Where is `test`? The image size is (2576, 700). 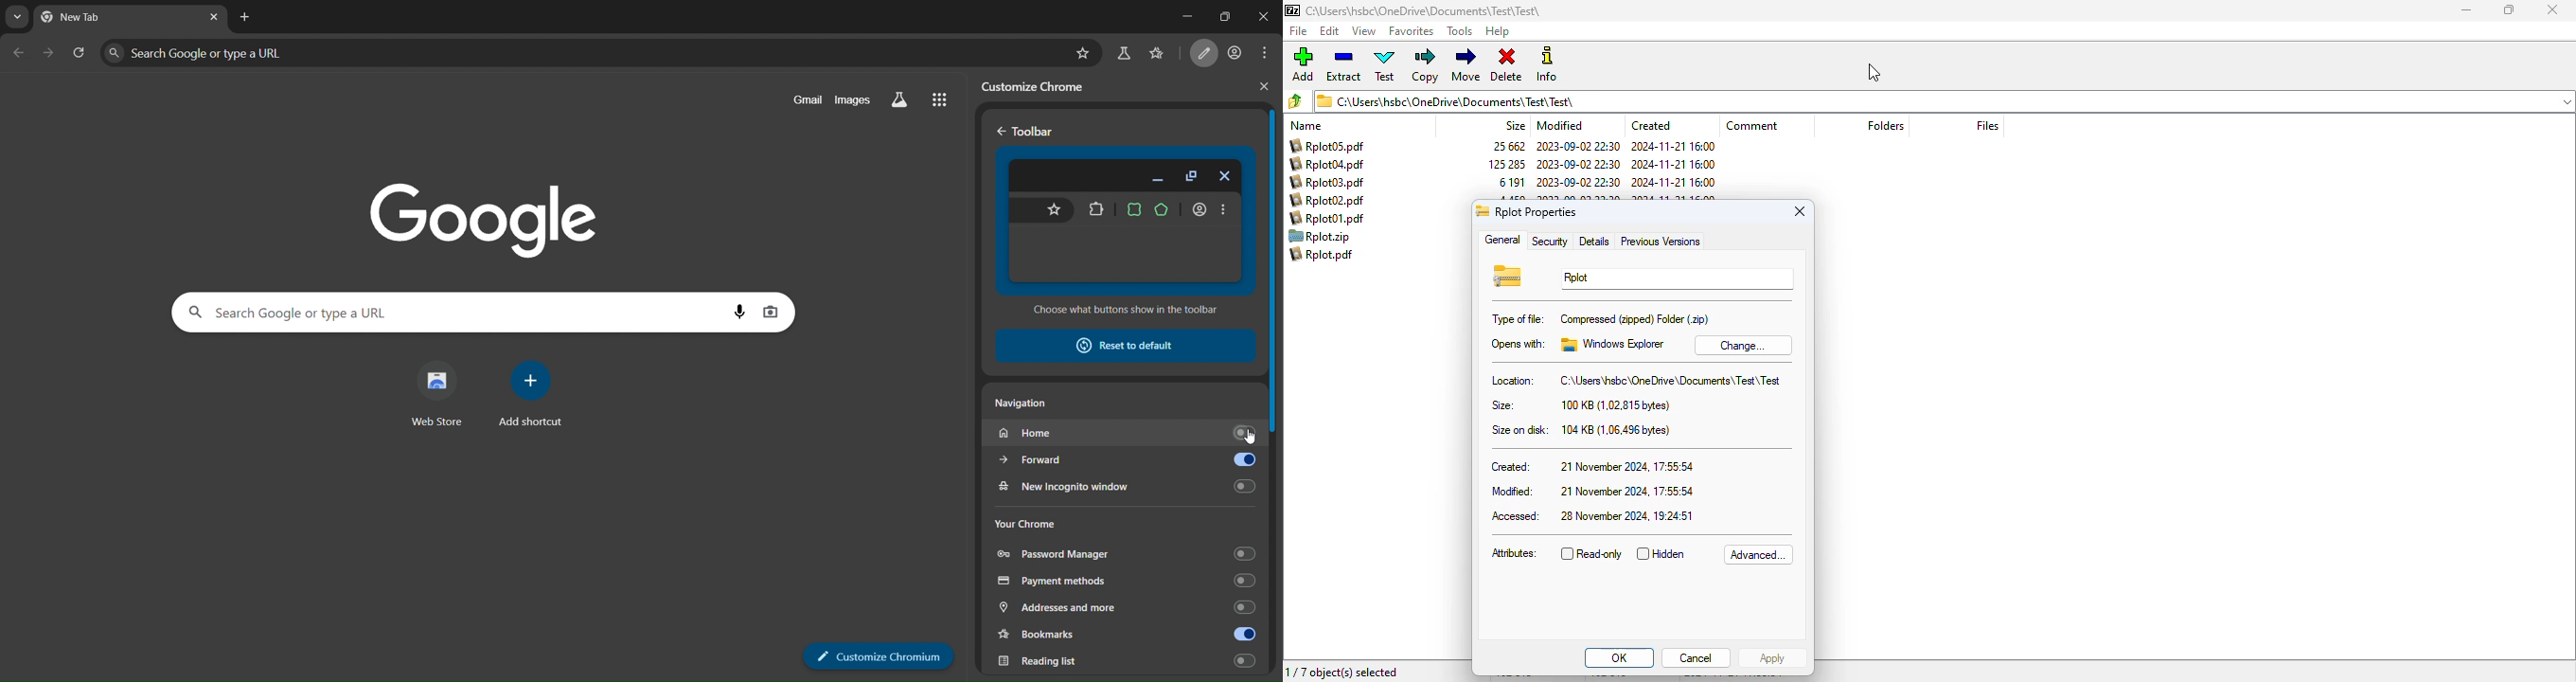 test is located at coordinates (1384, 63).